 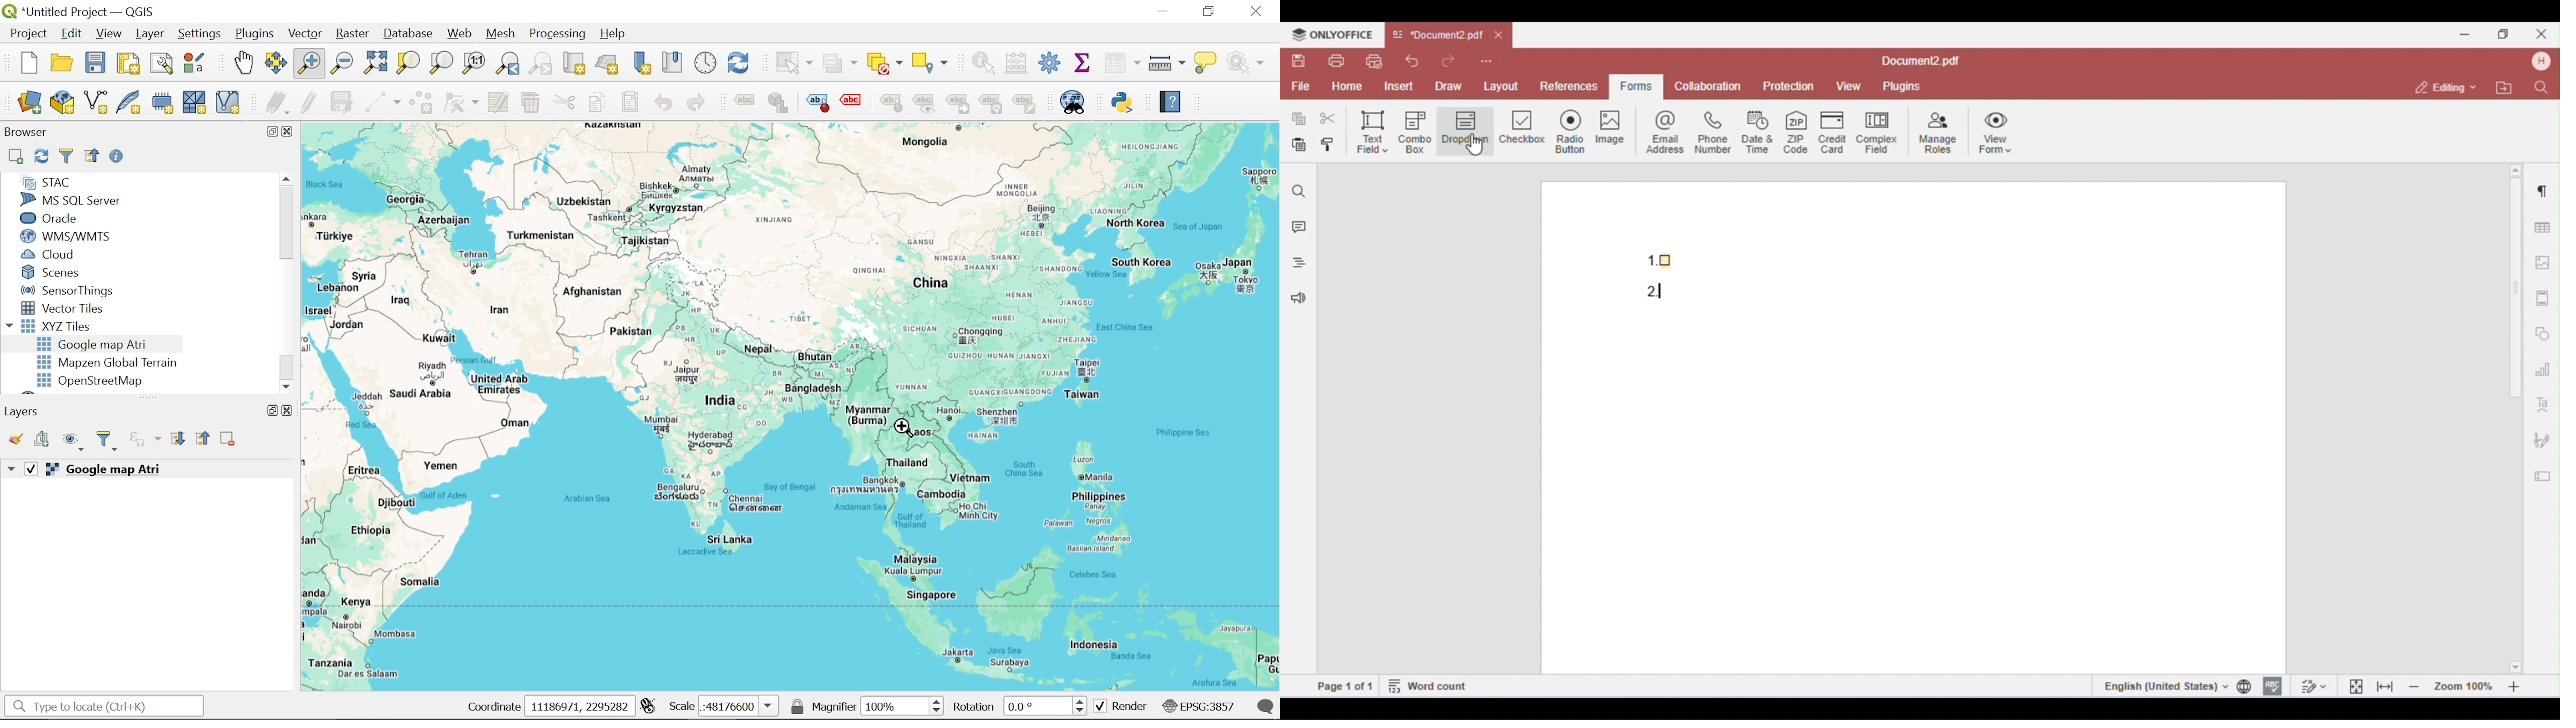 What do you see at coordinates (126, 64) in the screenshot?
I see `New print layout` at bounding box center [126, 64].